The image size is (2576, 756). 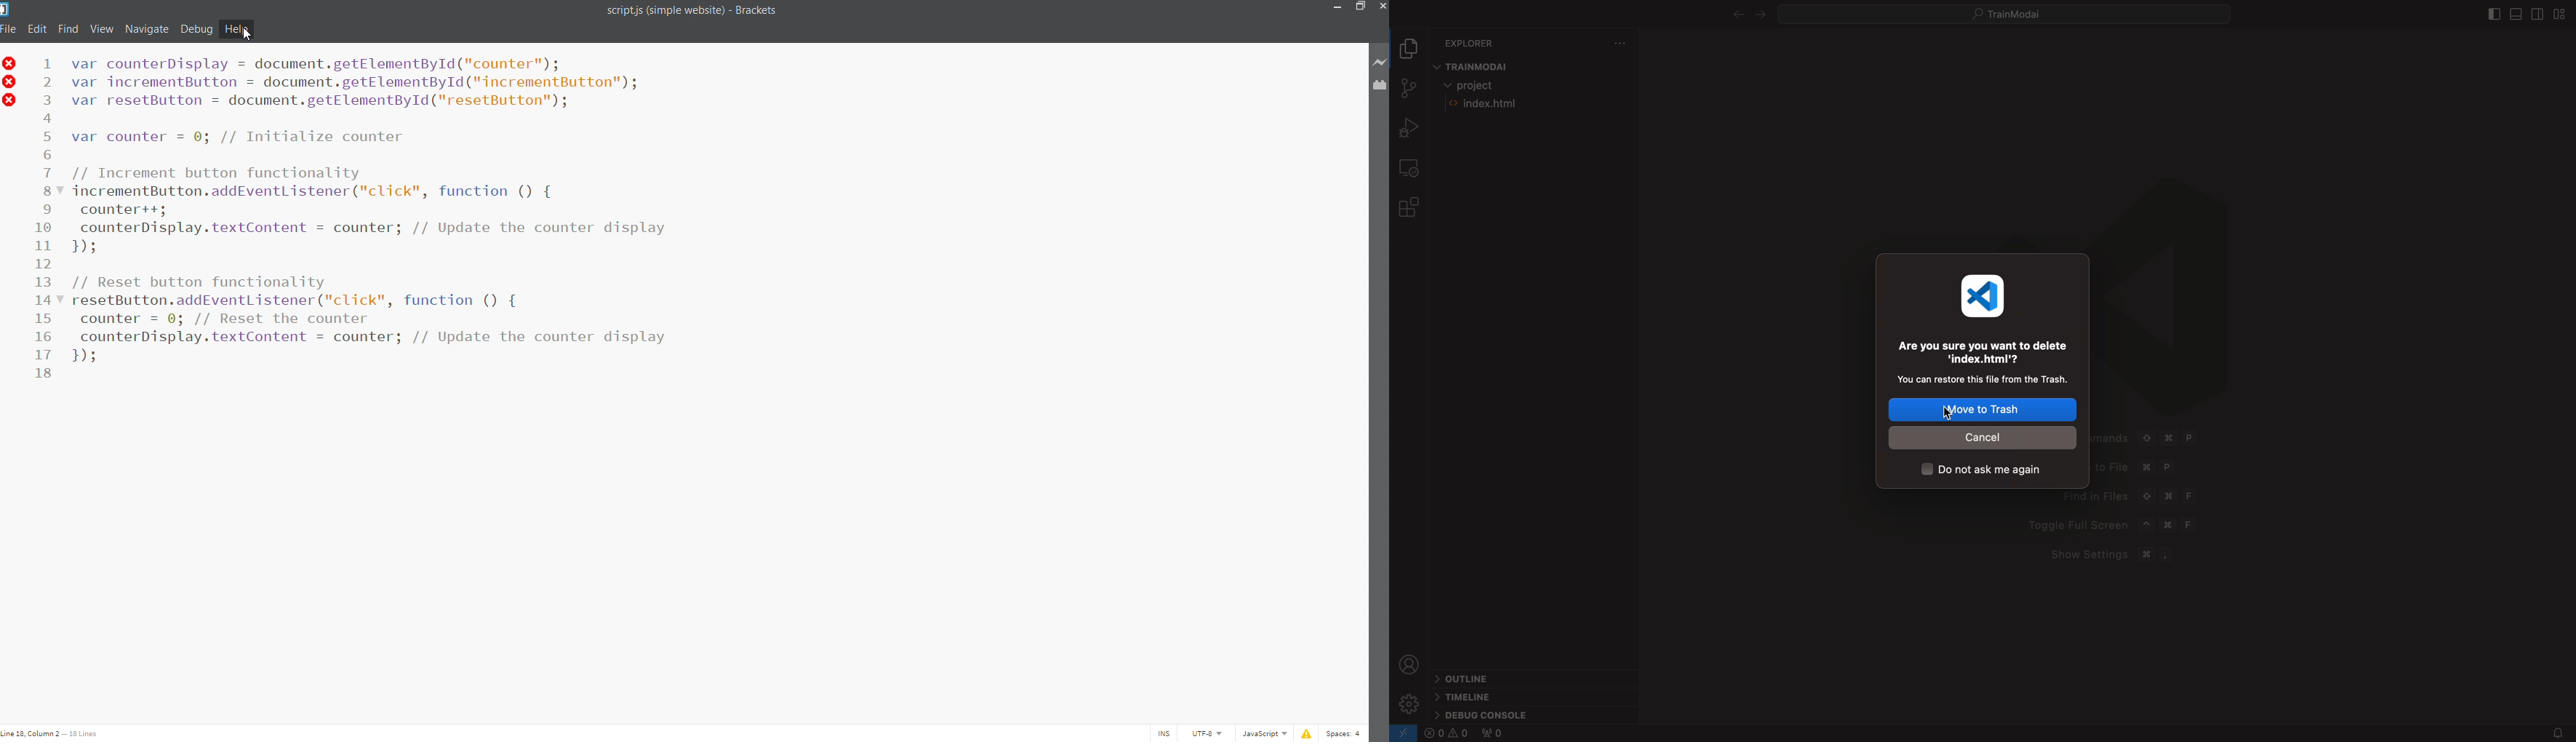 What do you see at coordinates (2132, 496) in the screenshot?
I see `Find` at bounding box center [2132, 496].